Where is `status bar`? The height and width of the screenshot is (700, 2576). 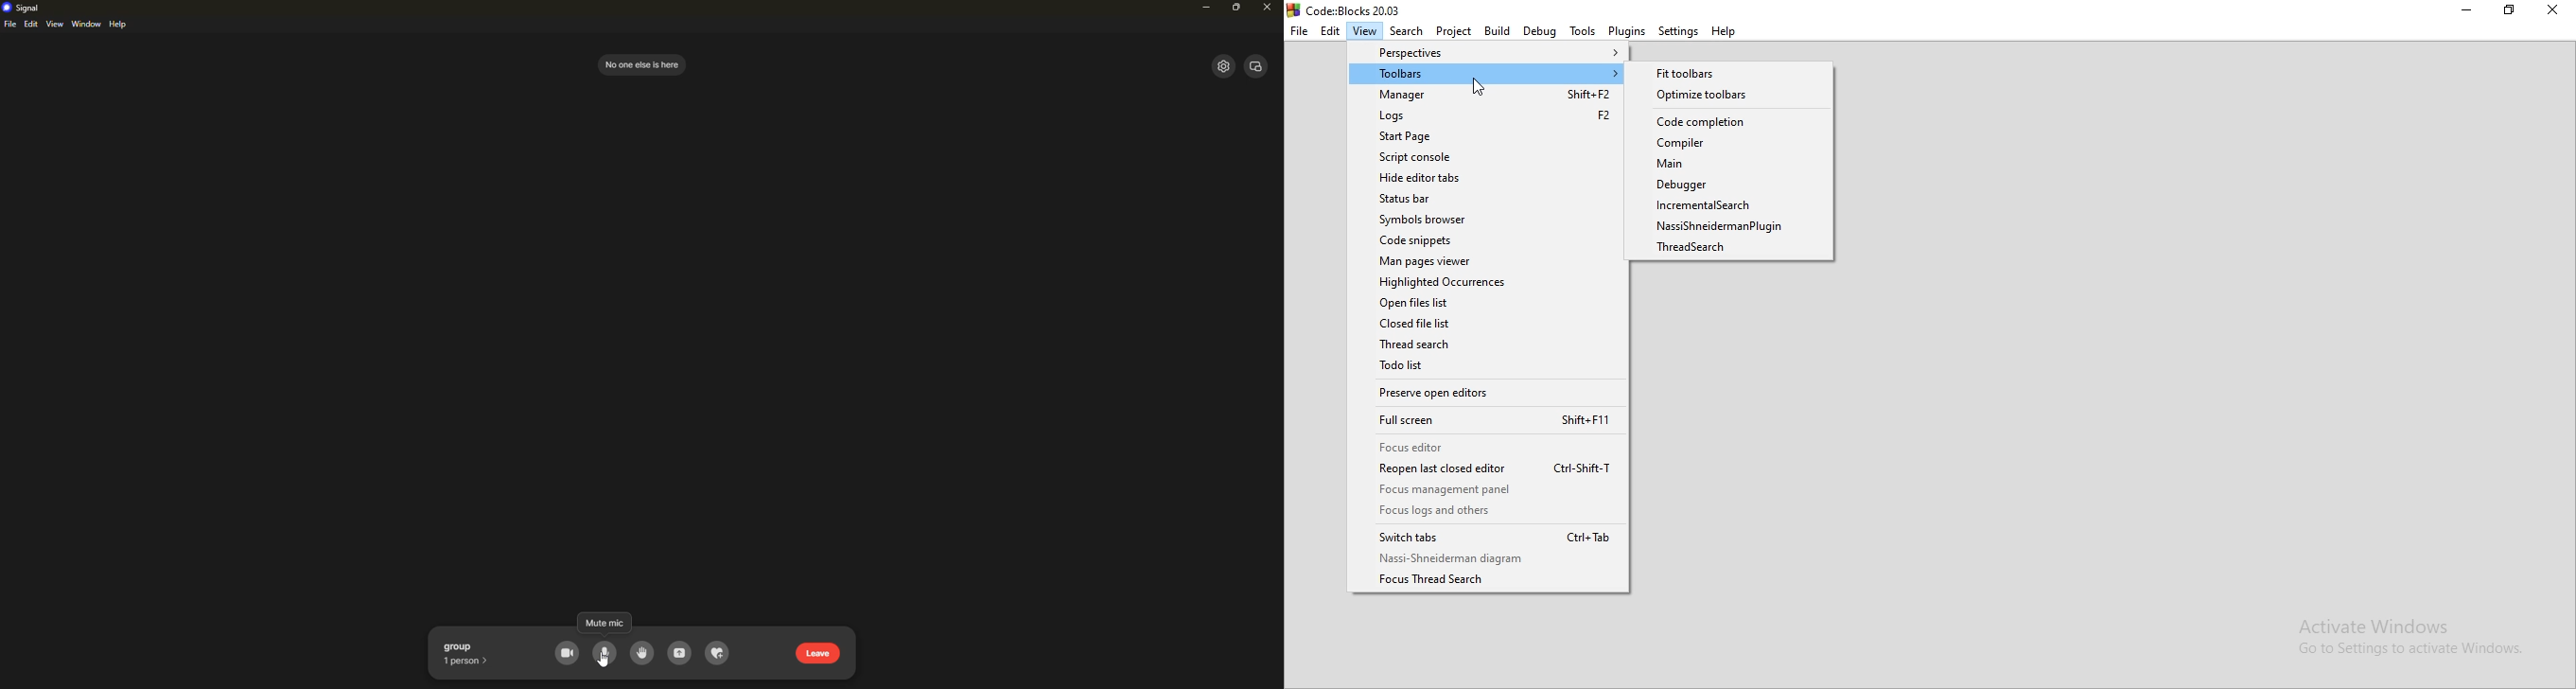 status bar is located at coordinates (1483, 200).